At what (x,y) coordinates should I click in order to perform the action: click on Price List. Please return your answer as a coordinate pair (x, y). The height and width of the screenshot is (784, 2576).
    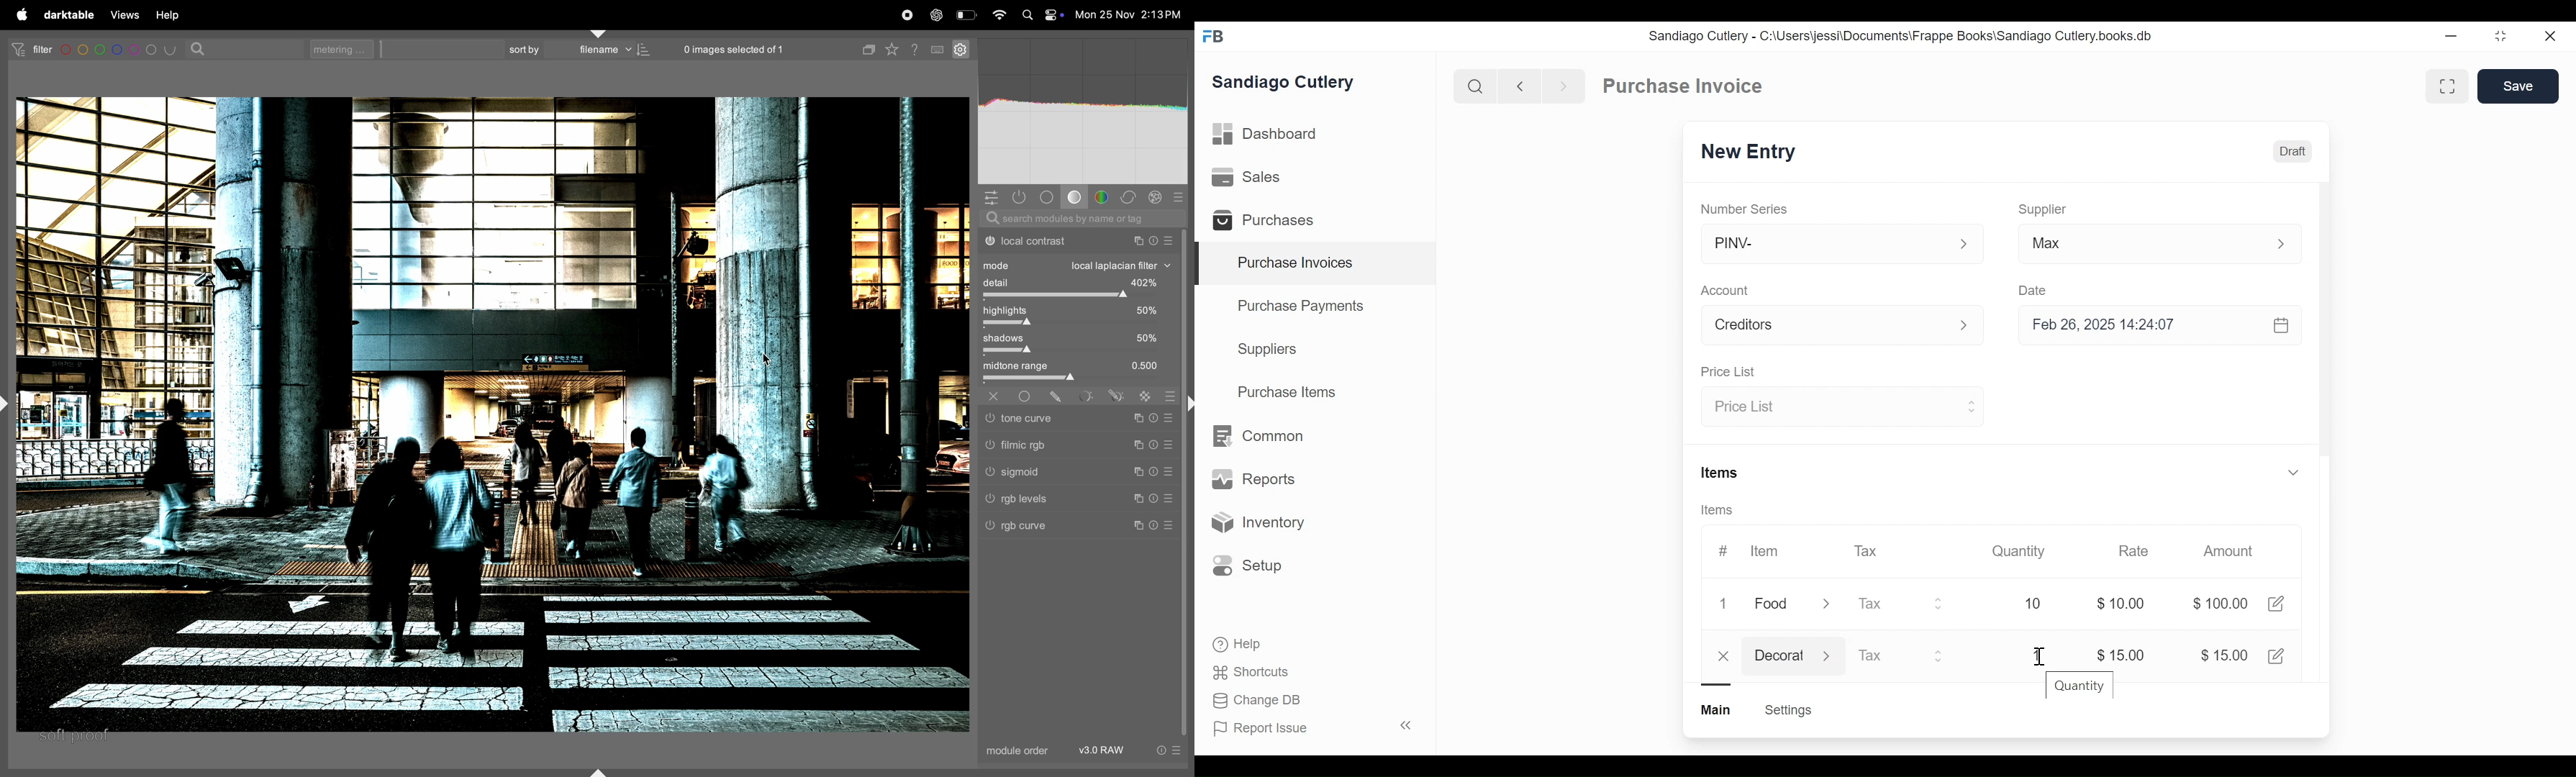
    Looking at the image, I should click on (1727, 373).